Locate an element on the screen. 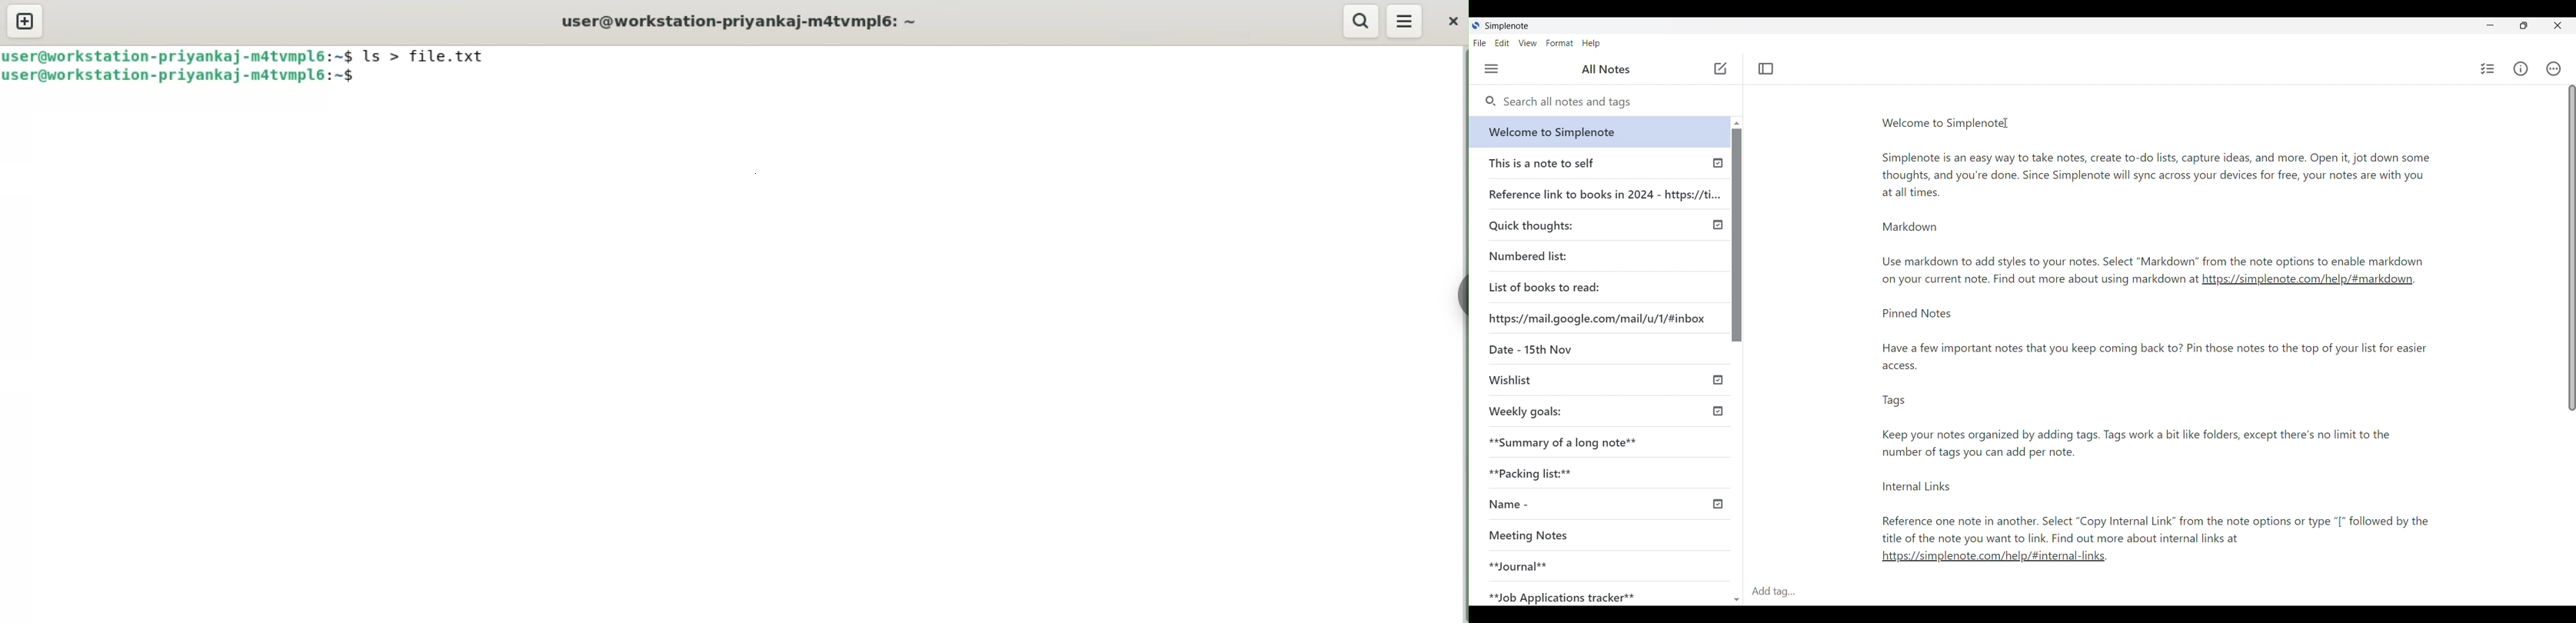  Current note highlighted is located at coordinates (1594, 132).